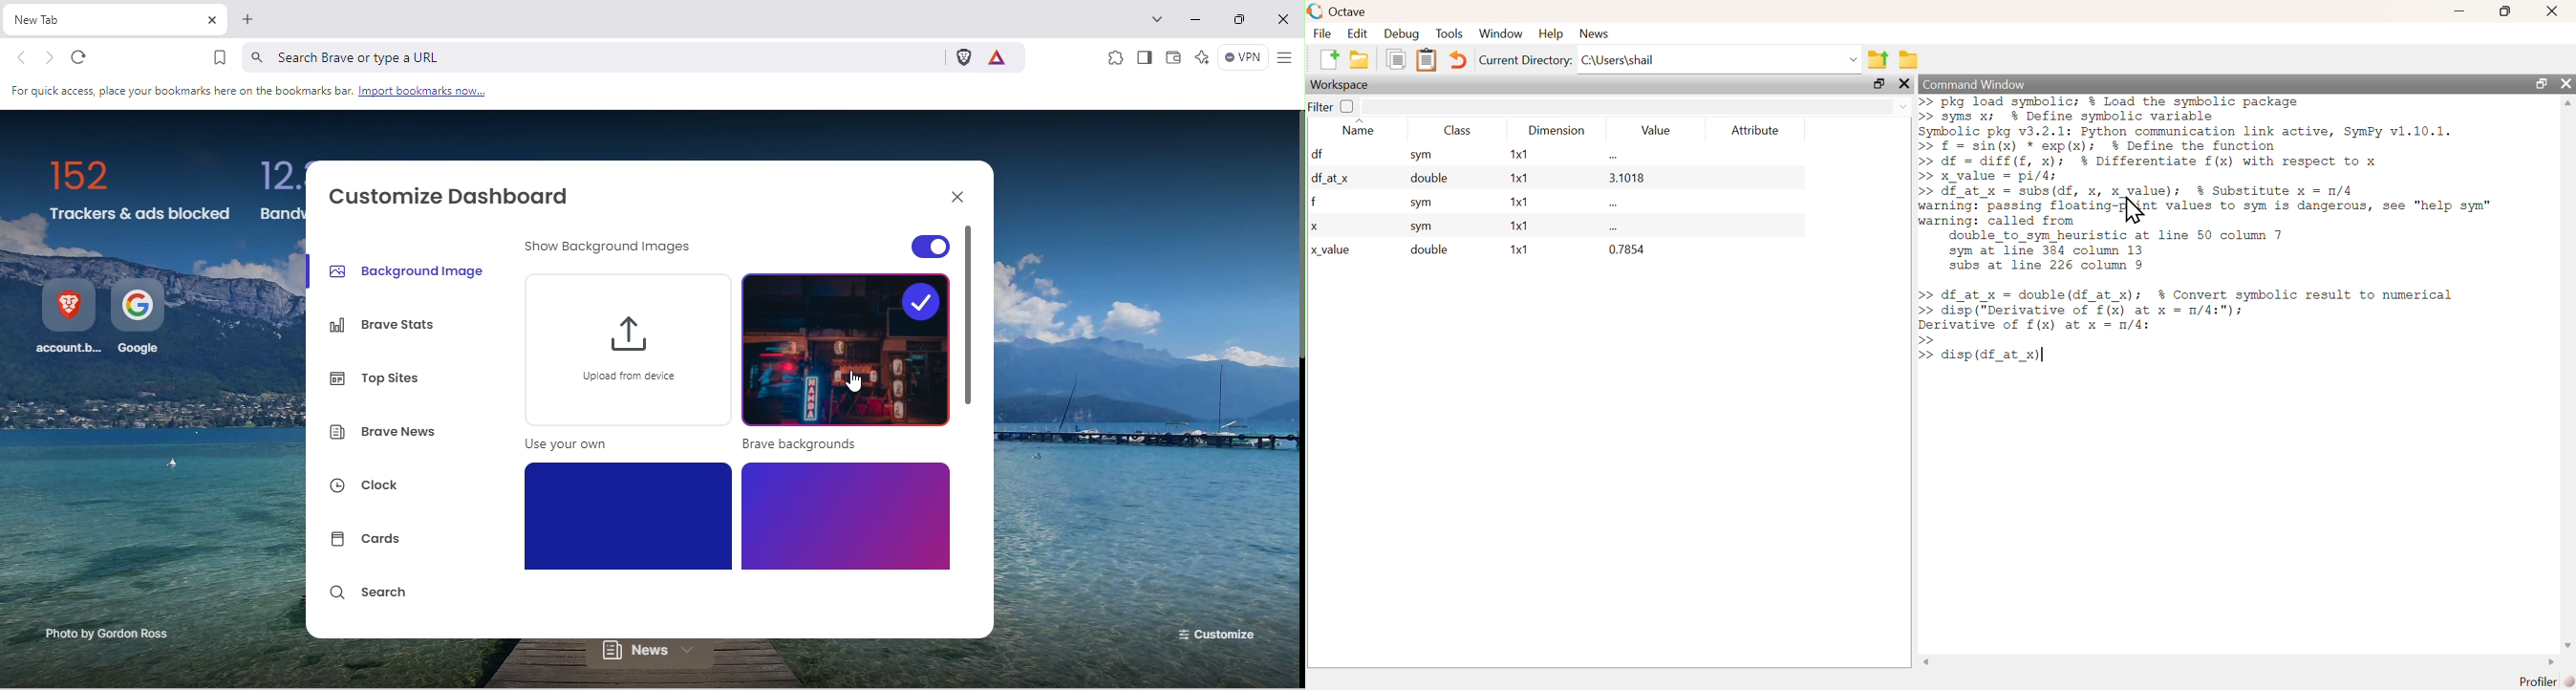 The height and width of the screenshot is (700, 2576). Describe the element at coordinates (1213, 631) in the screenshot. I see `Customize` at that location.